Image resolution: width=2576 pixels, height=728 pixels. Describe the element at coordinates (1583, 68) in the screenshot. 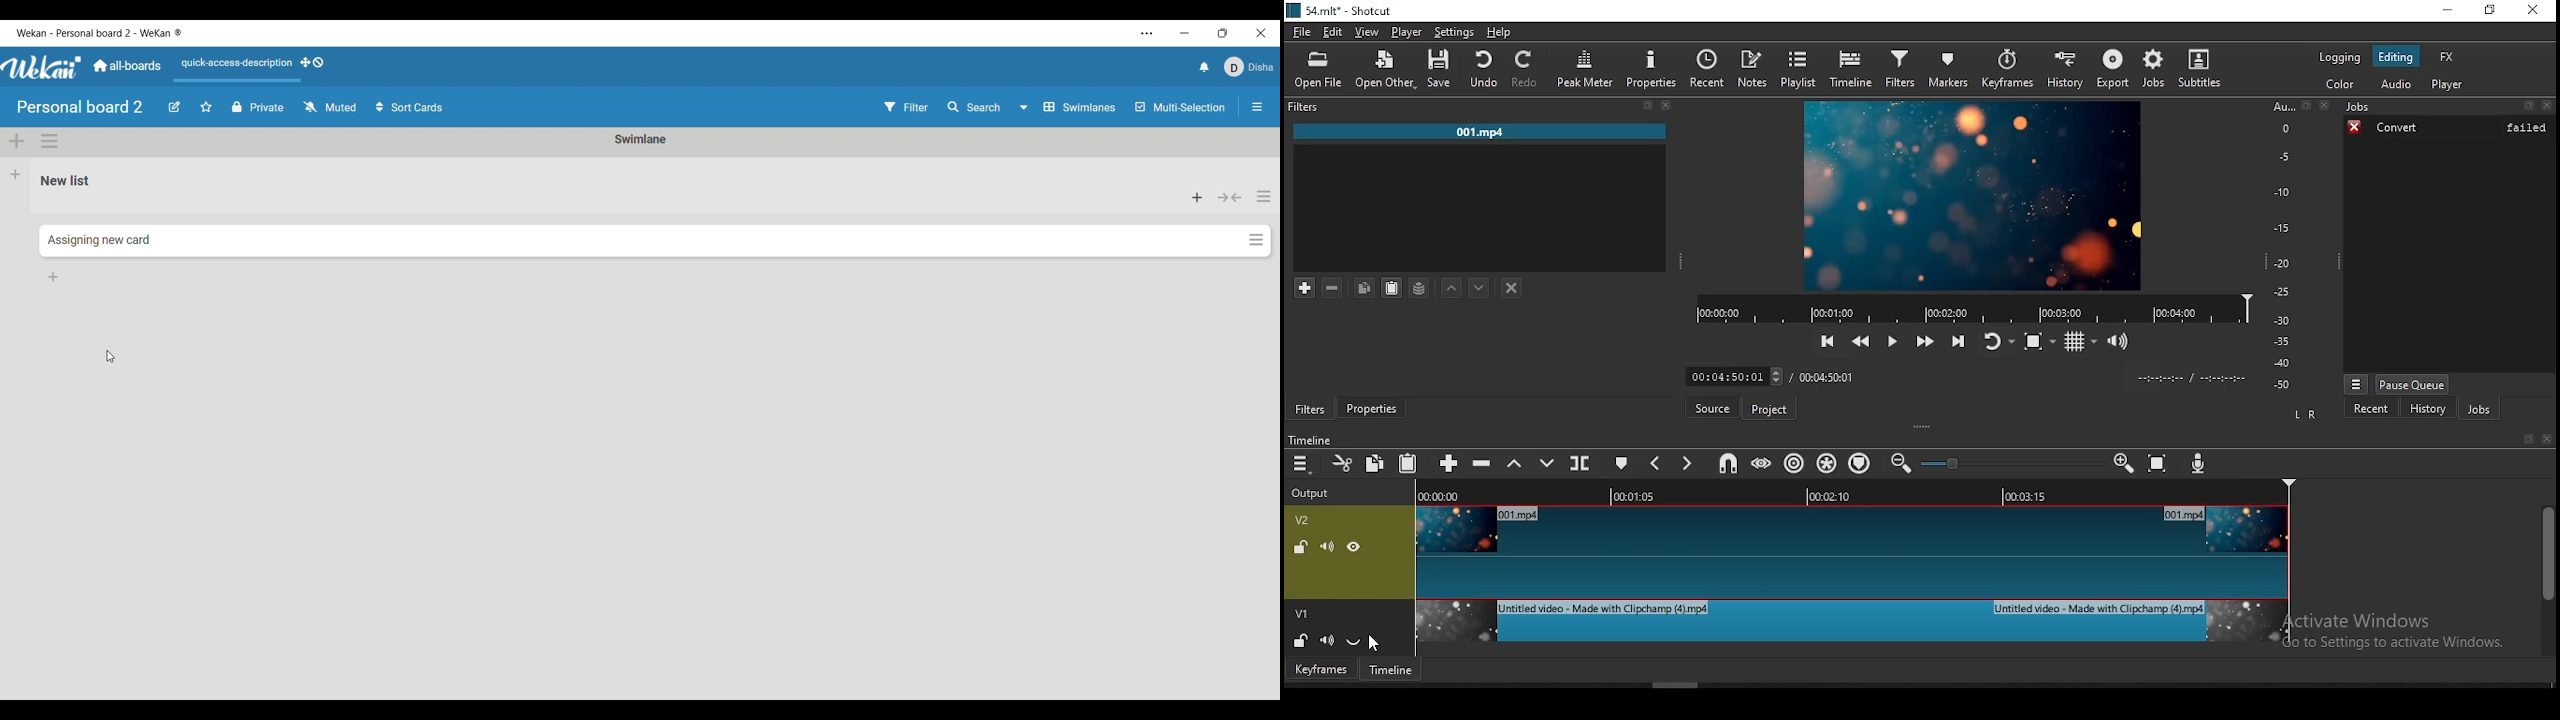

I see `peak meter` at that location.